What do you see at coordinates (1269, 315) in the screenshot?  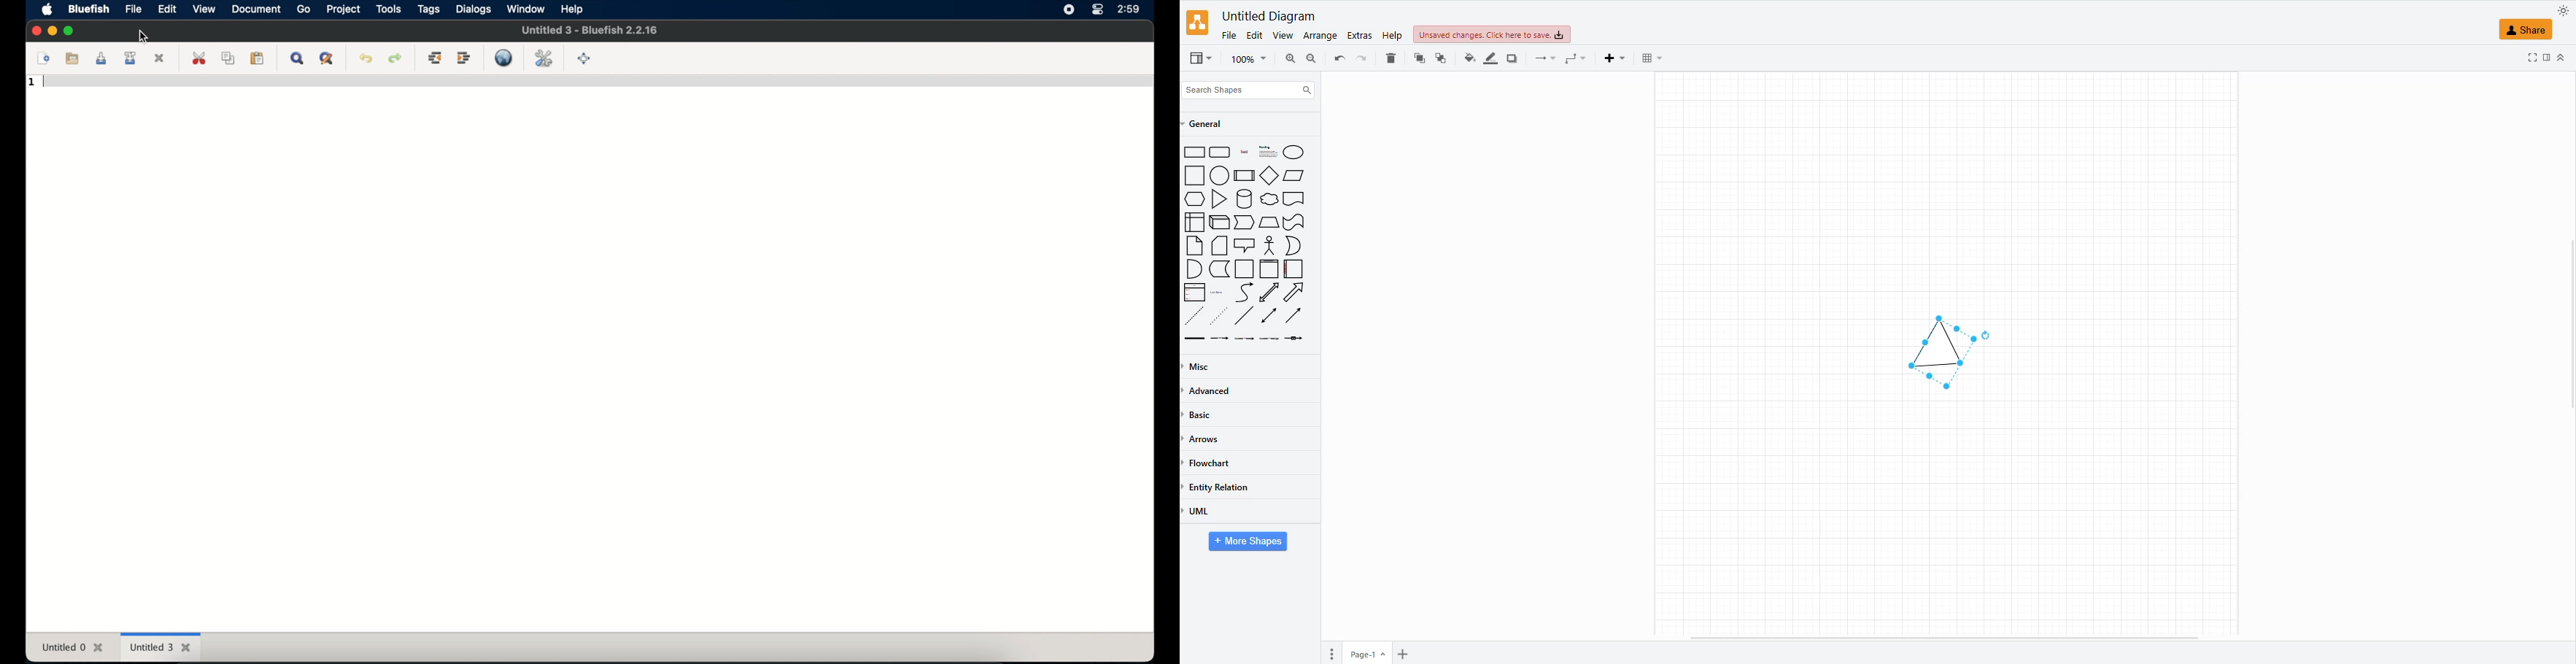 I see `Two sided arrow` at bounding box center [1269, 315].